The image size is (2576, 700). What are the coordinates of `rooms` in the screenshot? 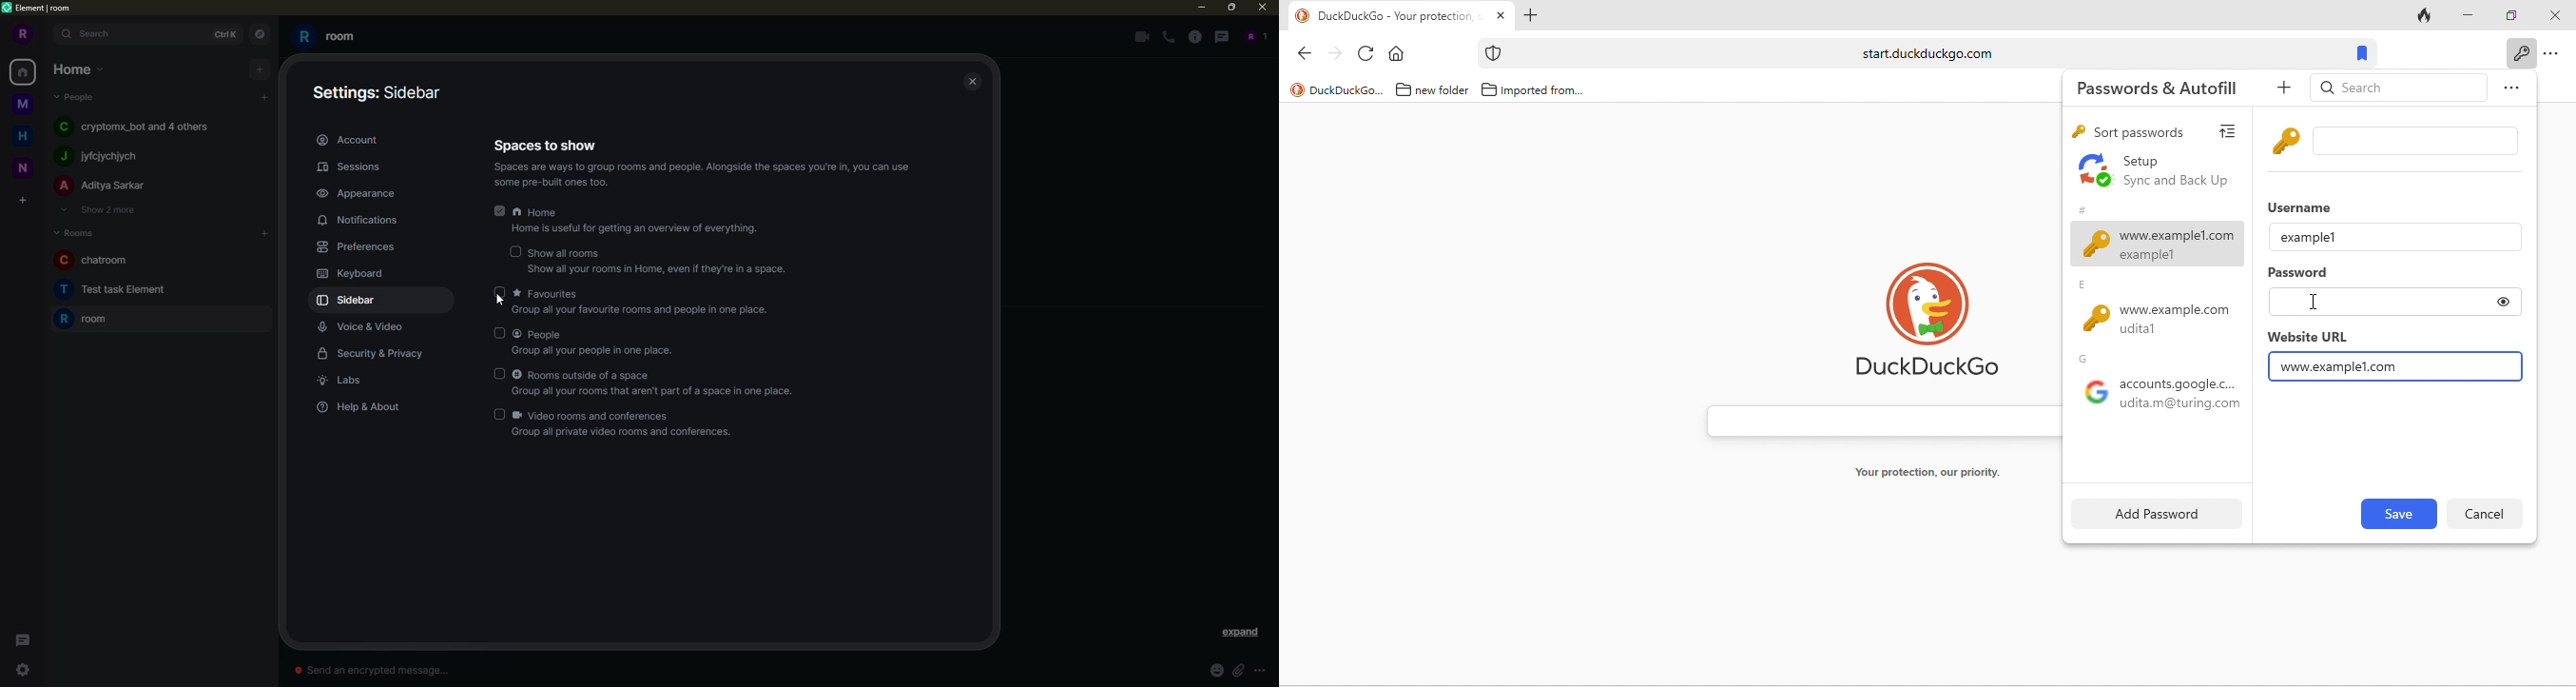 It's located at (75, 231).